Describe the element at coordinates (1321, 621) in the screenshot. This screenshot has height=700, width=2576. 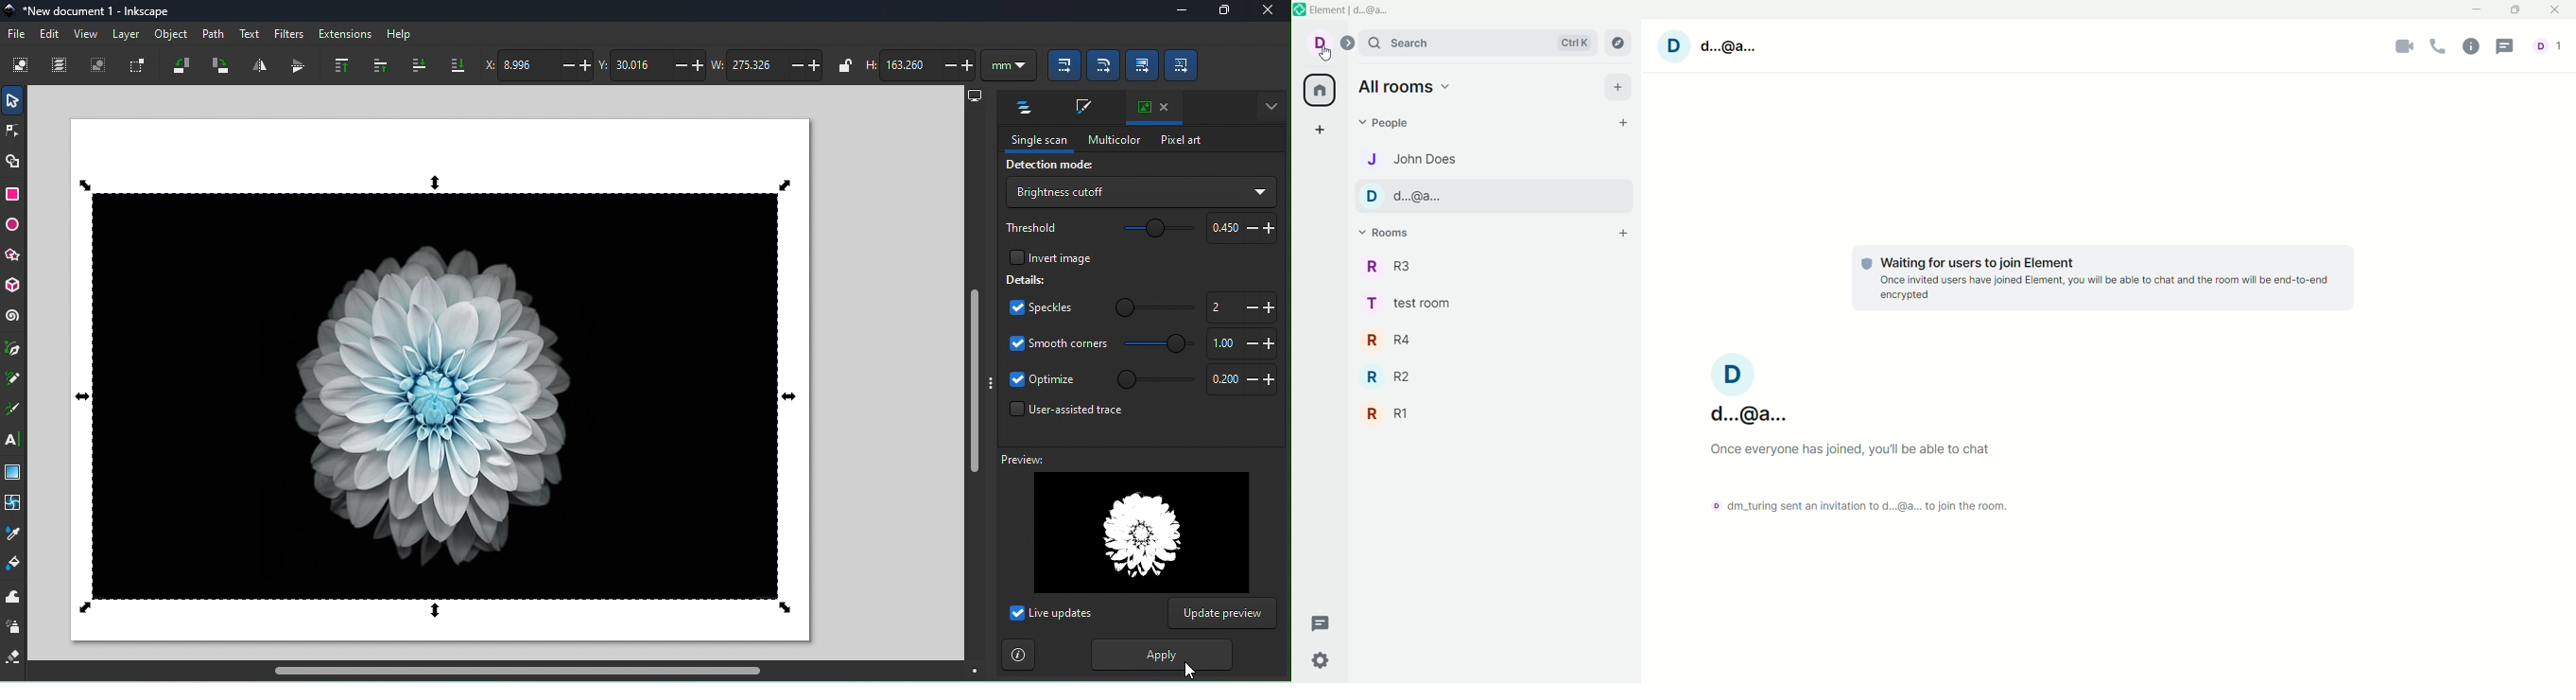
I see `threads` at that location.